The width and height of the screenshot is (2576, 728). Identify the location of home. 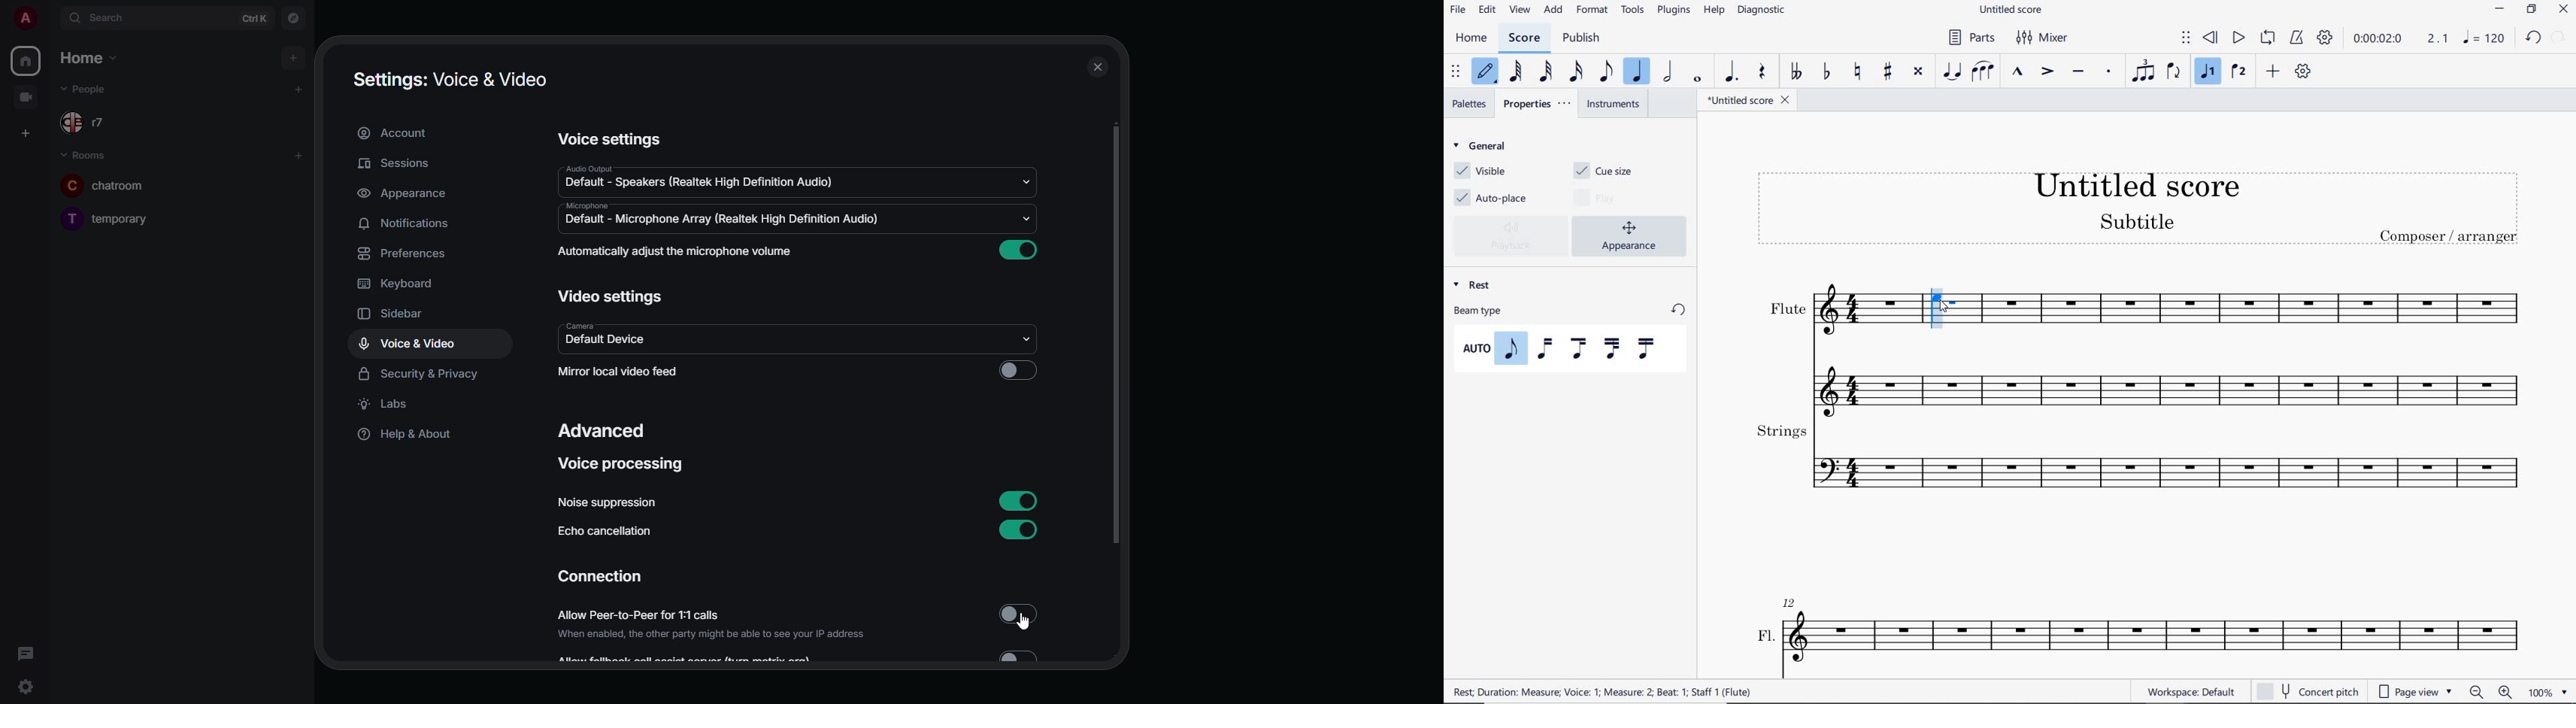
(1472, 38).